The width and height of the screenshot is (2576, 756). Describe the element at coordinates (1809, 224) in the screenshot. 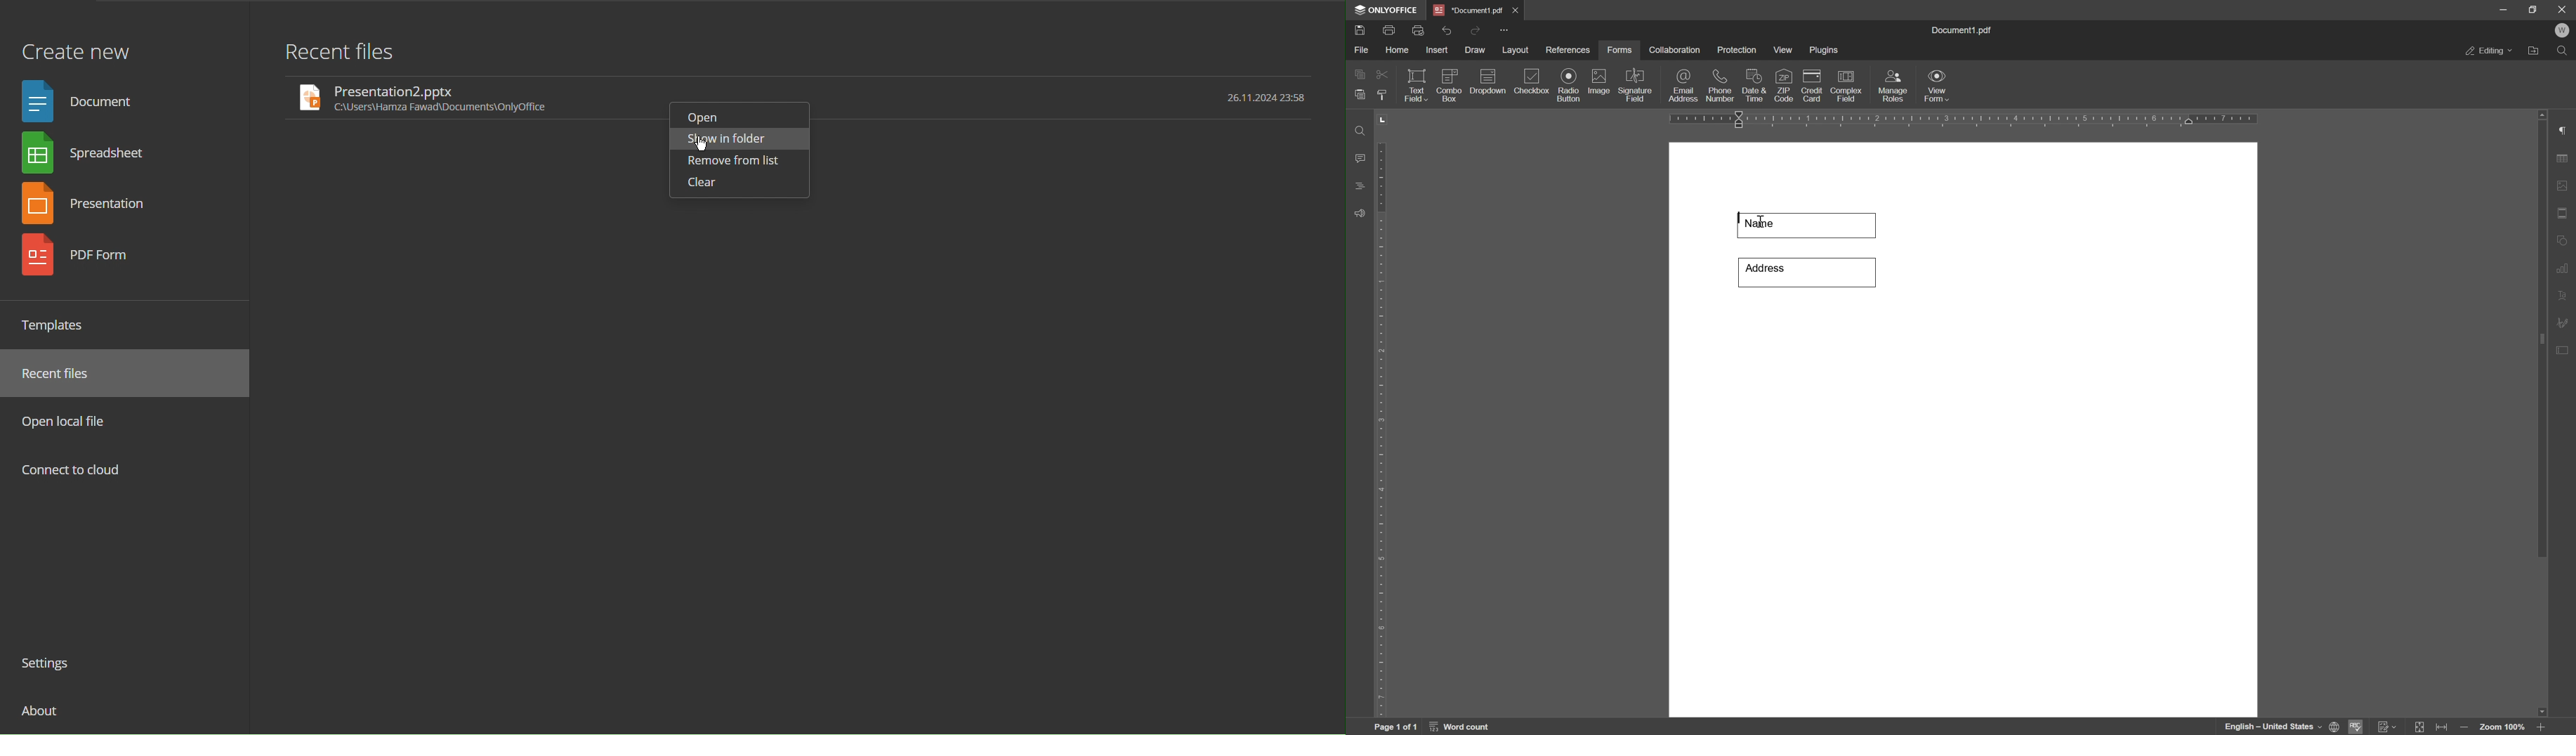

I see `Name` at that location.